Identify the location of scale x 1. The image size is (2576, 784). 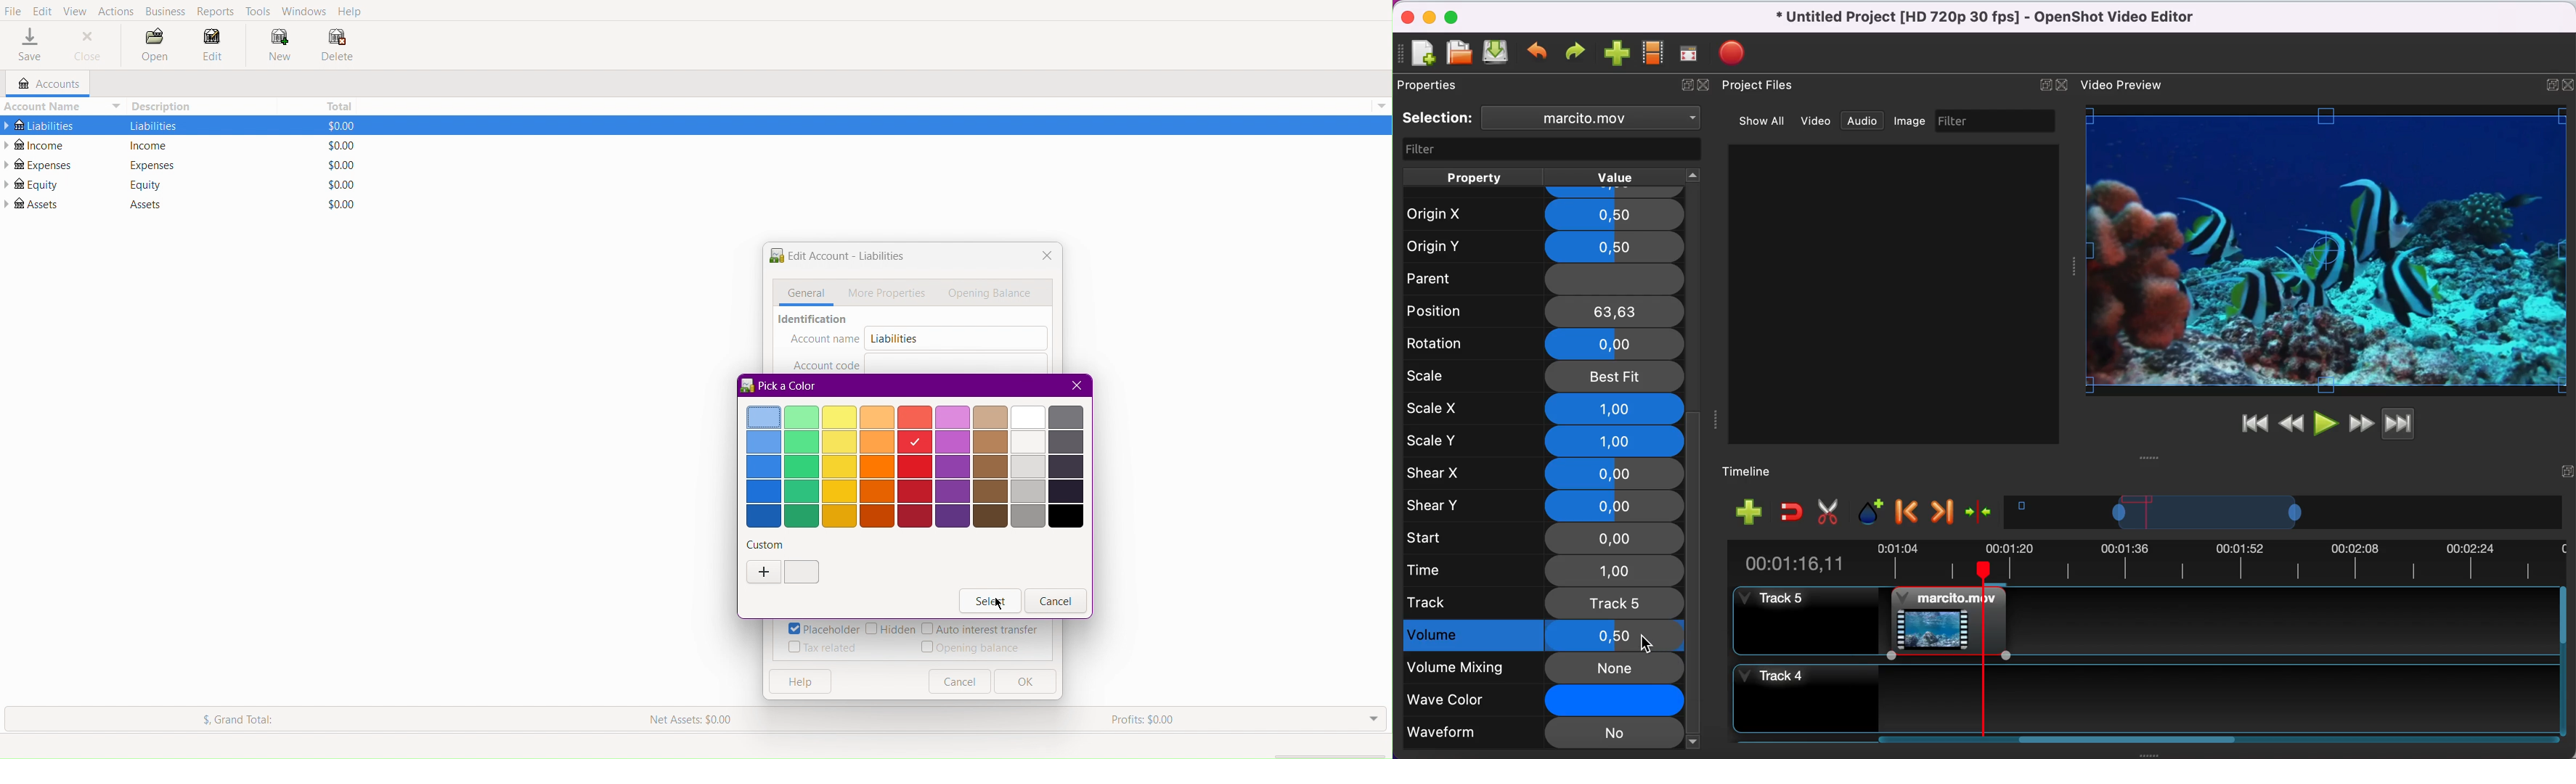
(1543, 408).